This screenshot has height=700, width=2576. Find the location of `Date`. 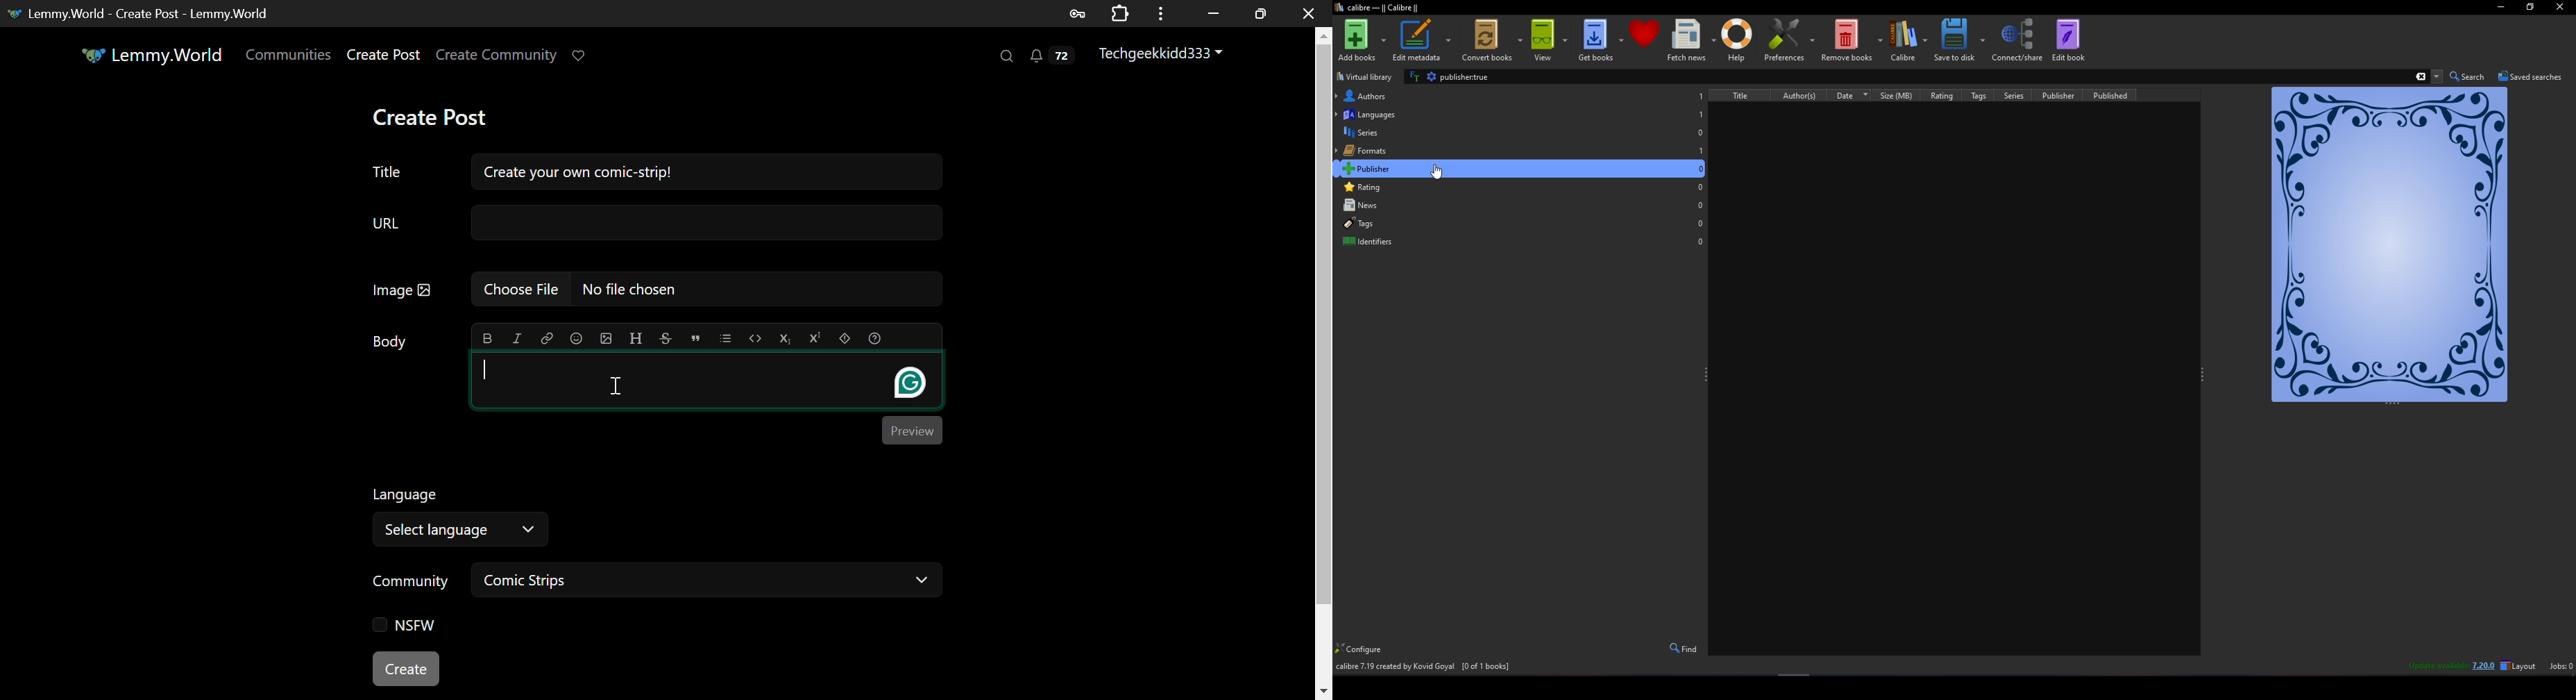

Date is located at coordinates (1862, 95).